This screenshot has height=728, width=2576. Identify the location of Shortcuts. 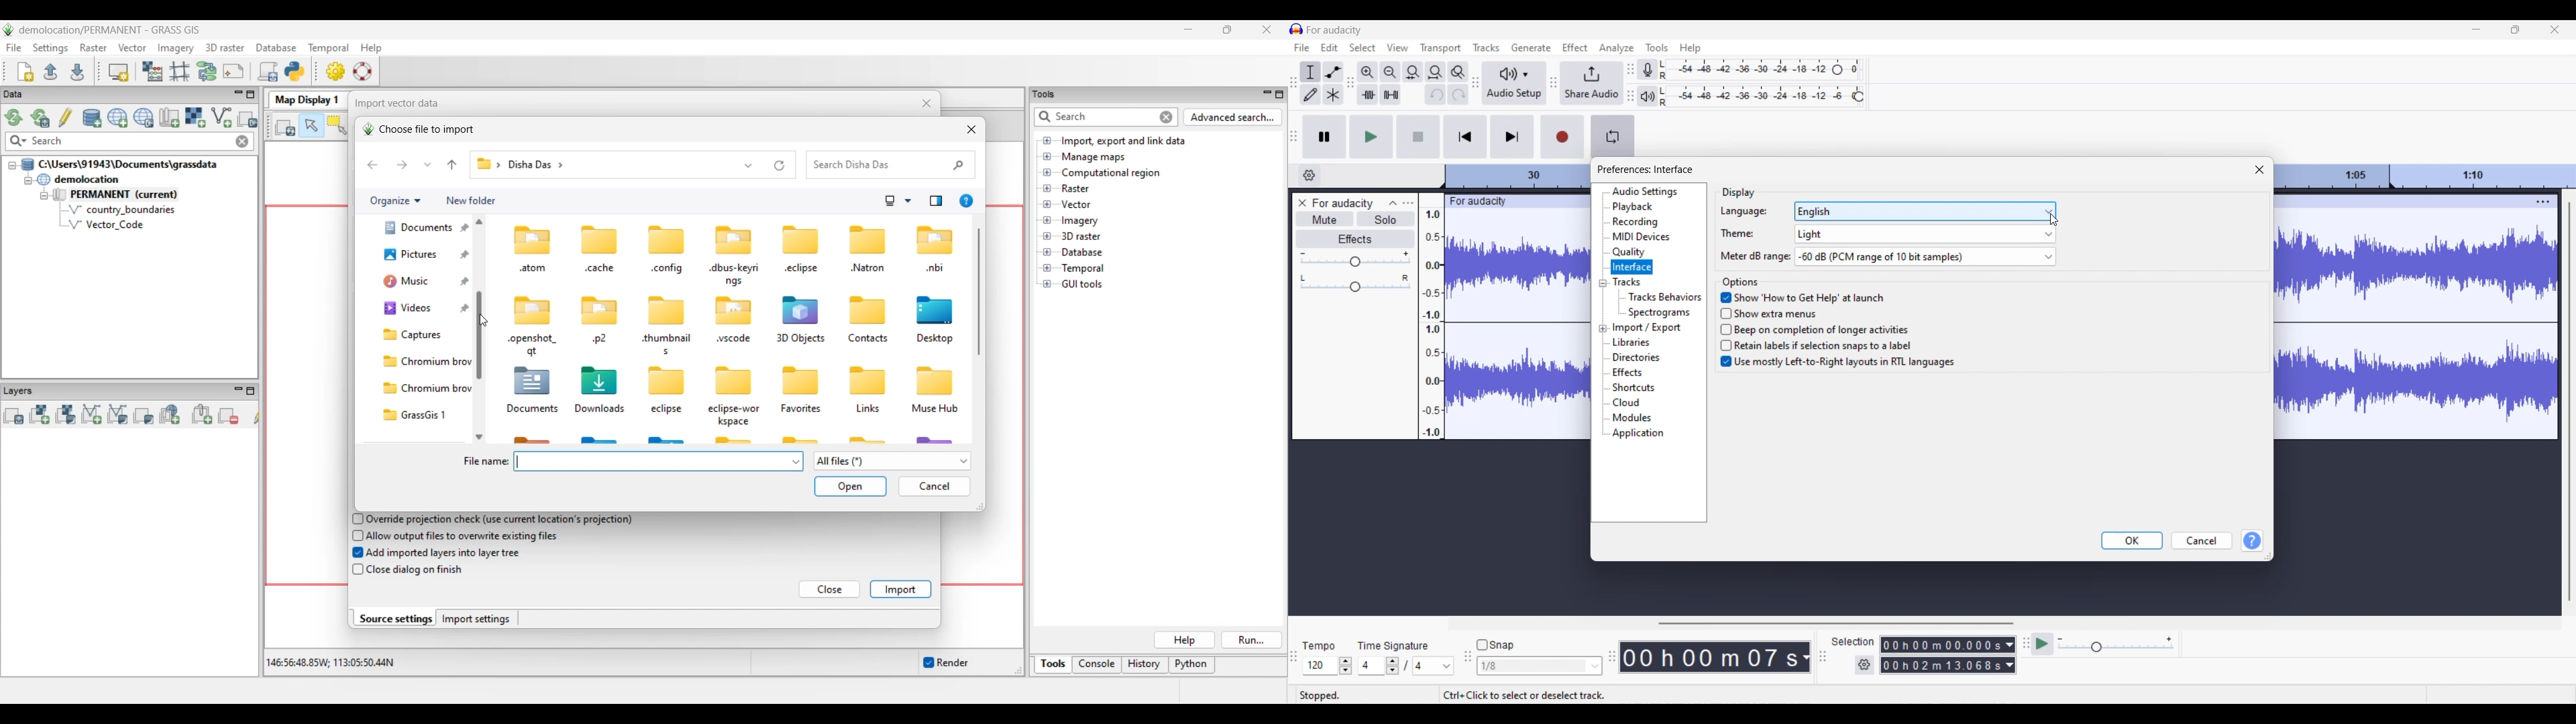
(1633, 387).